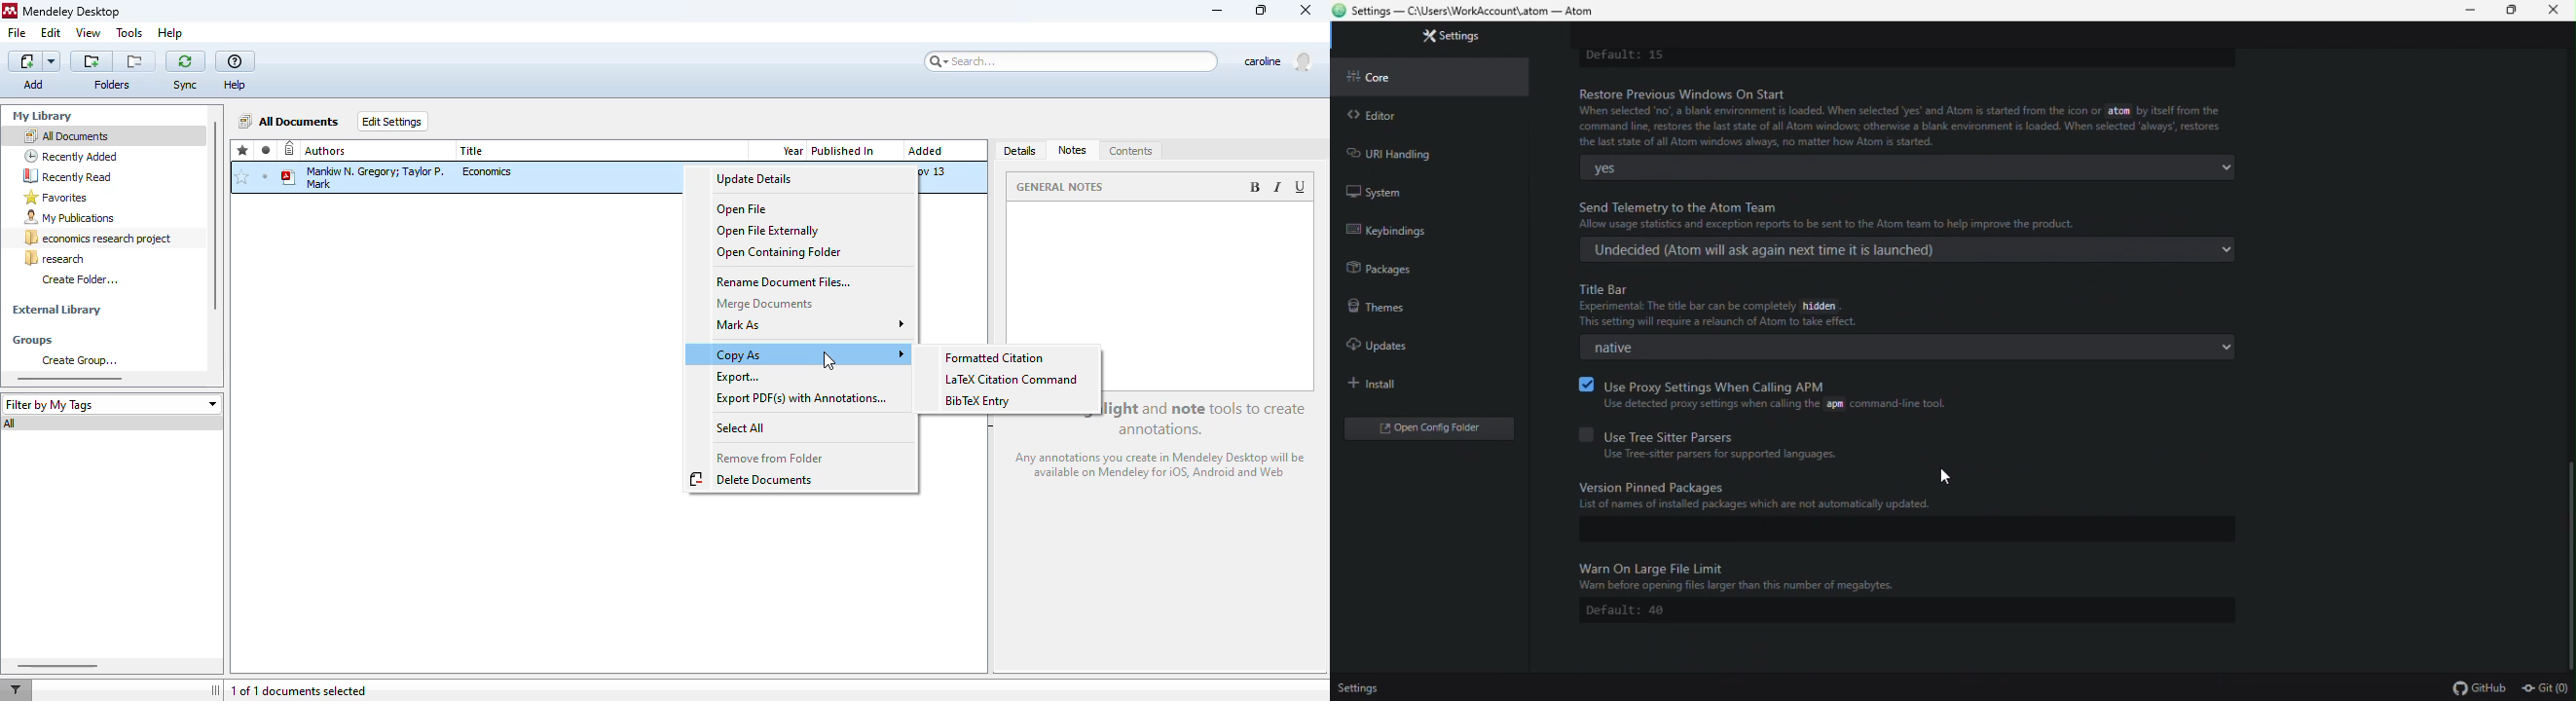  I want to click on file, so click(17, 33).